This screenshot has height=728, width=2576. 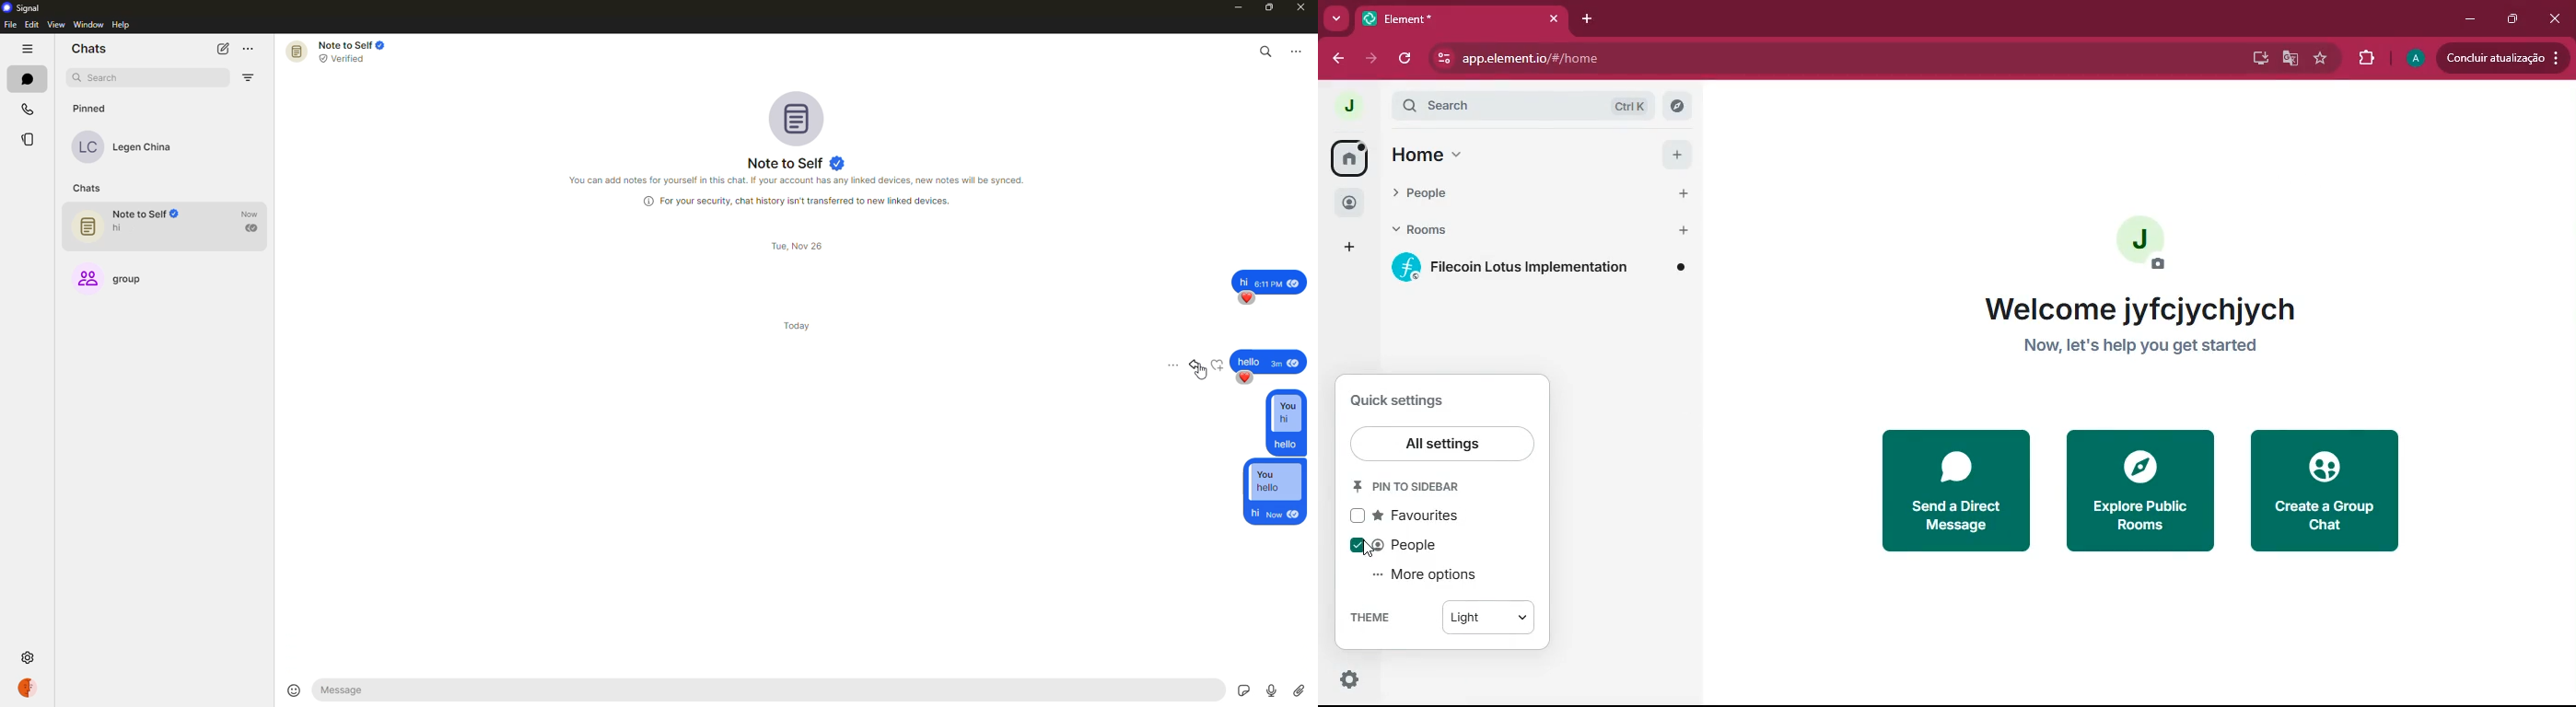 I want to click on back, so click(x=1335, y=56).